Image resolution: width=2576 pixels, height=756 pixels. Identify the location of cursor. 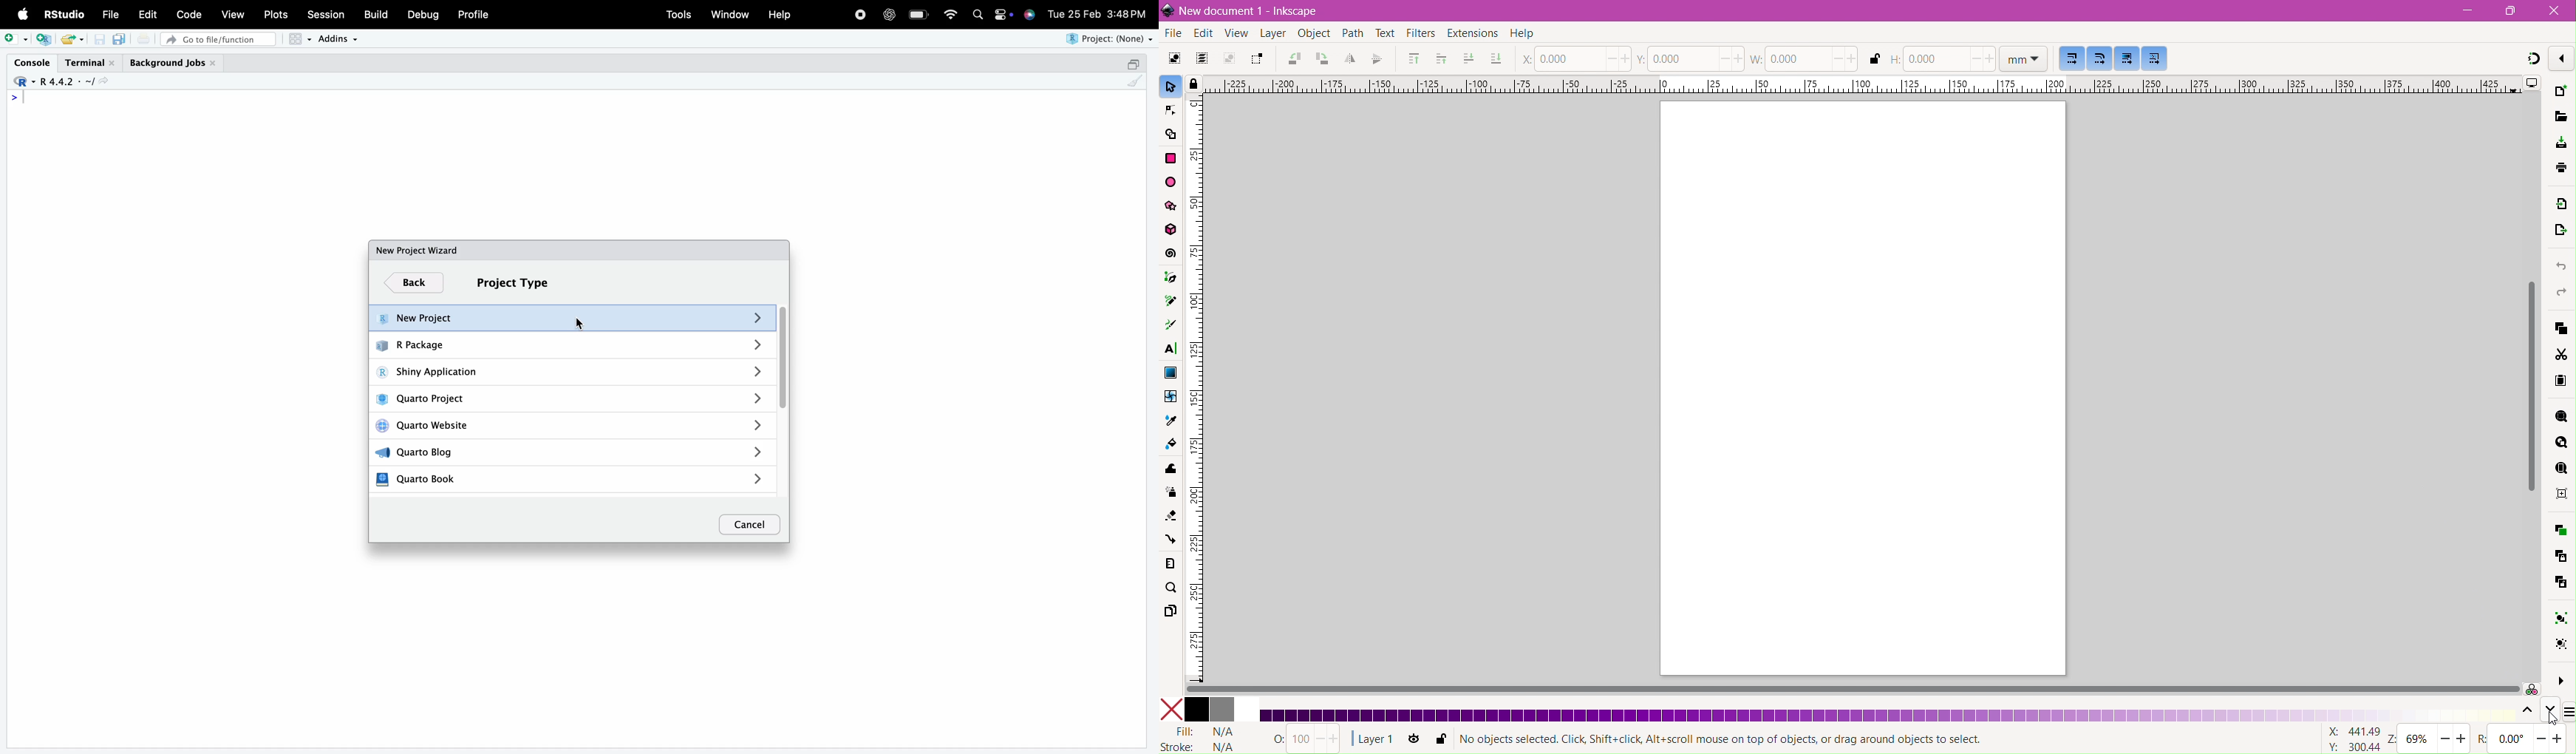
(581, 323).